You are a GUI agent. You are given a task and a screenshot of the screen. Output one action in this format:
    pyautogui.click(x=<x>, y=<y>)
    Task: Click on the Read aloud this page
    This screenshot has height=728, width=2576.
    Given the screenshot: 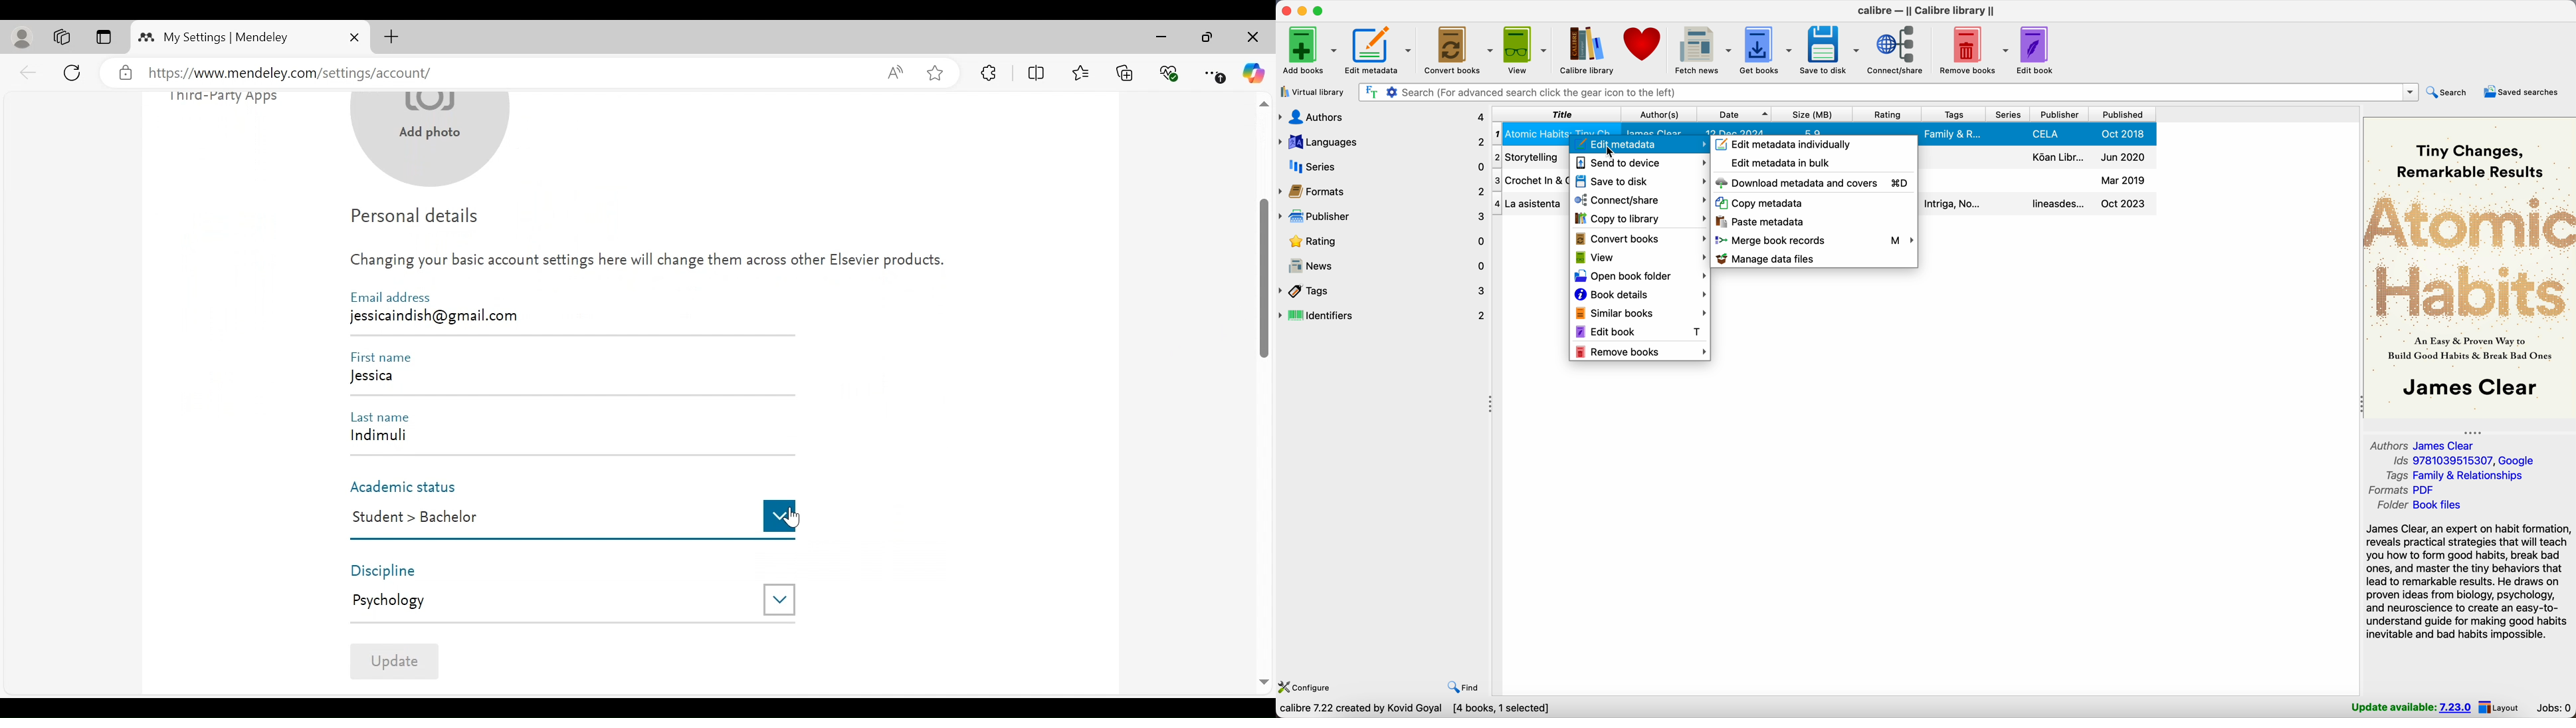 What is the action you would take?
    pyautogui.click(x=895, y=72)
    